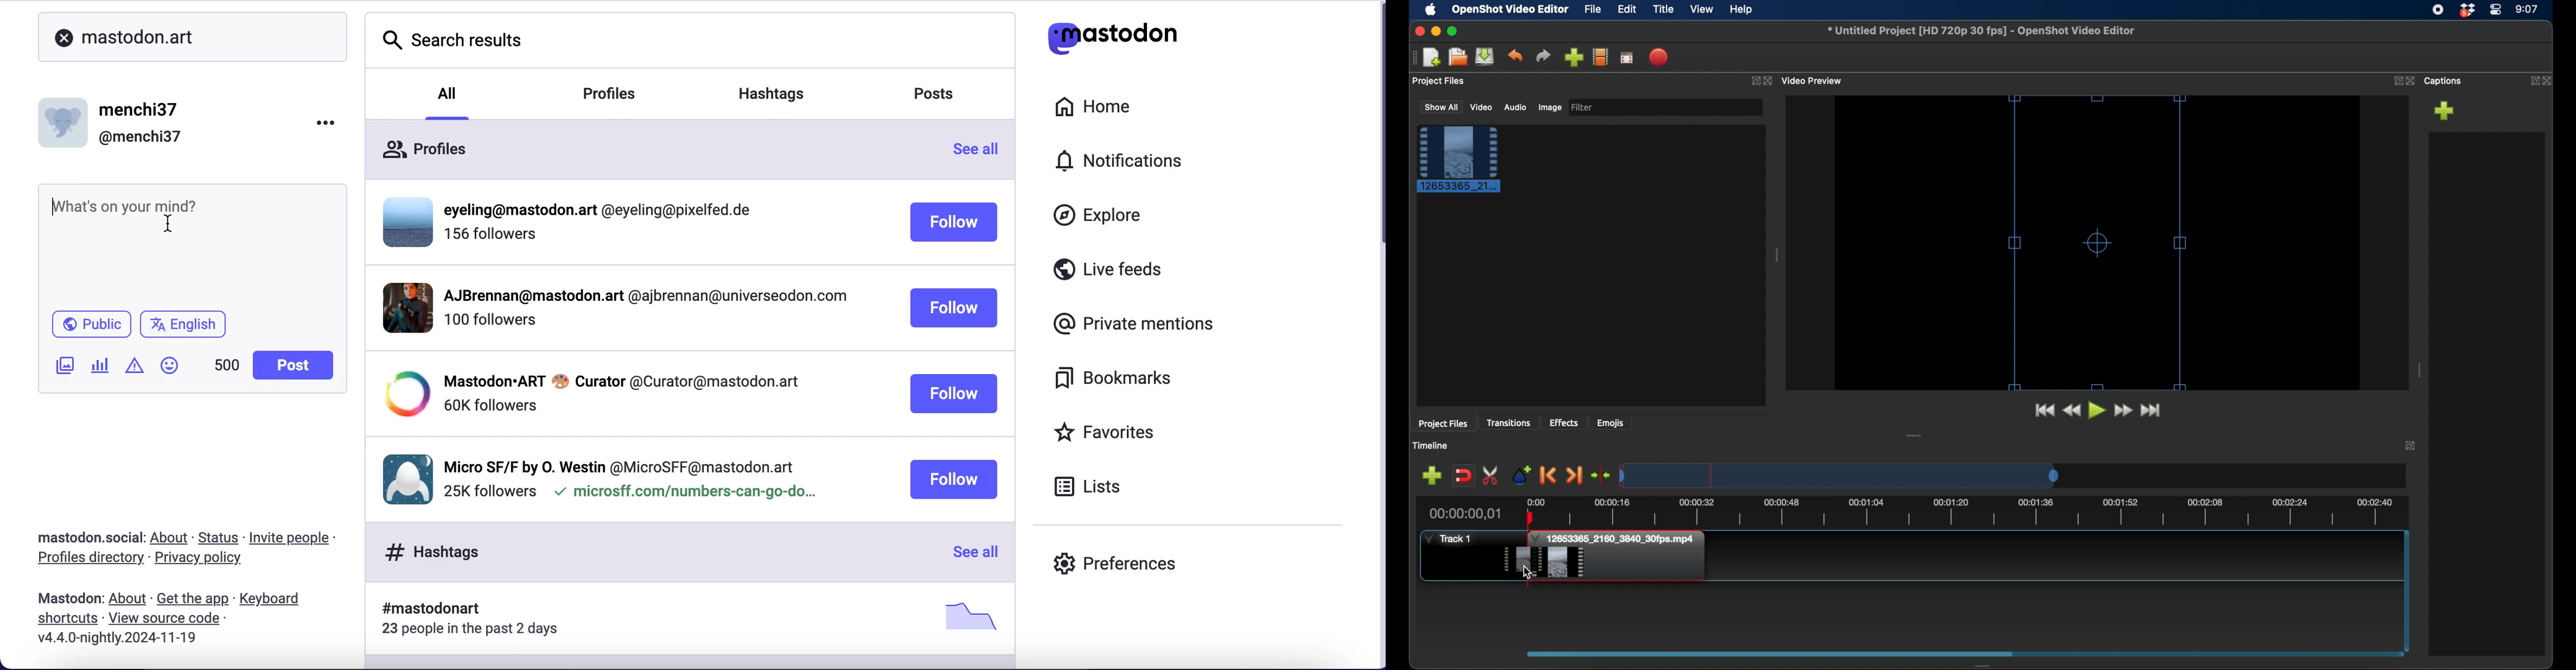 This screenshot has width=2576, height=672. I want to click on disable snapping, so click(1463, 476).